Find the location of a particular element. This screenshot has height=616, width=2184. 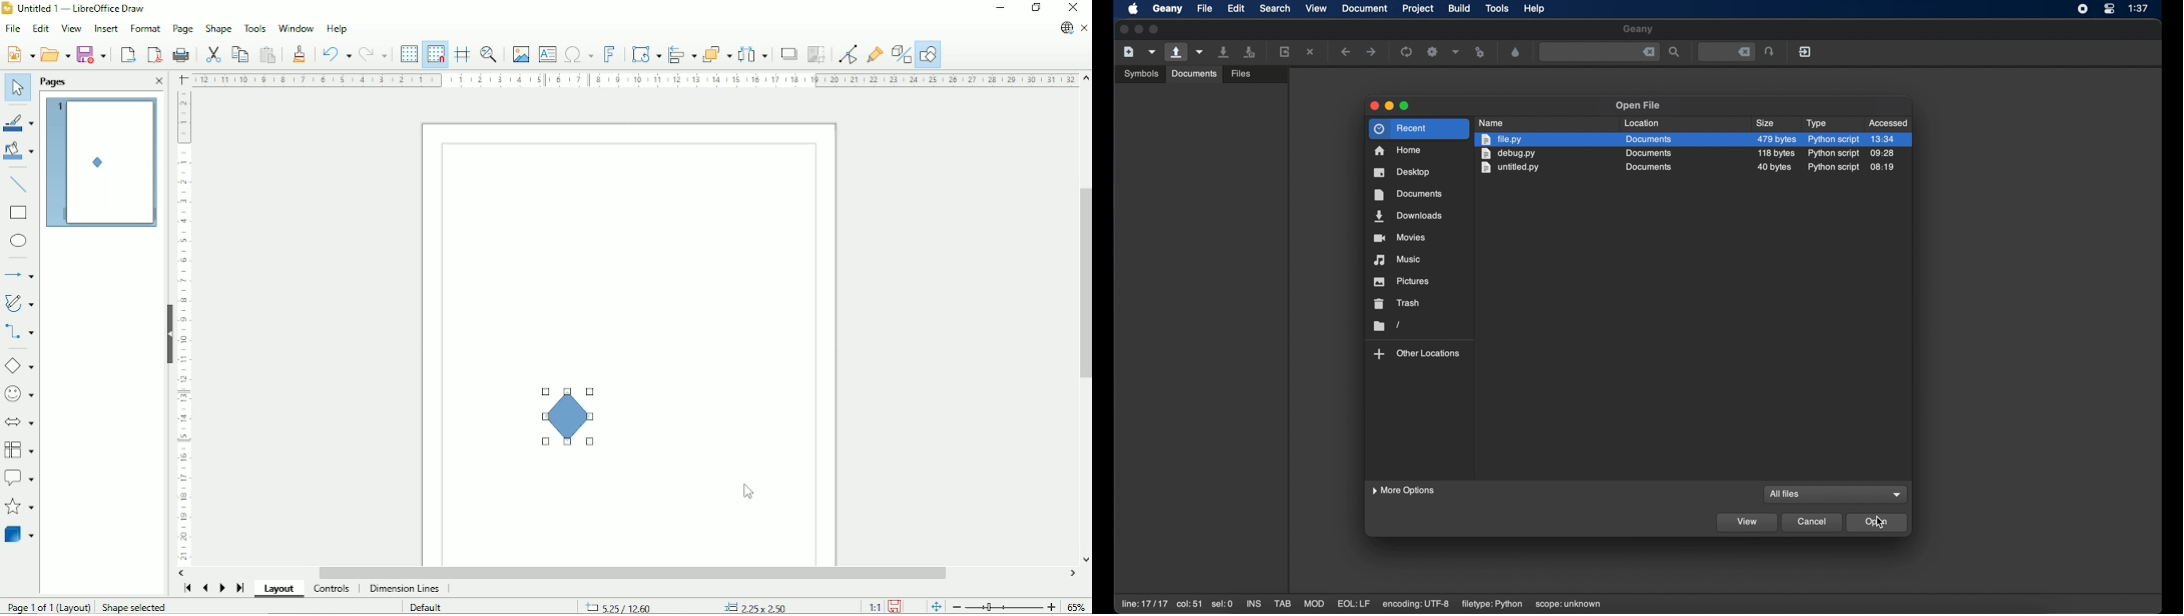

Preview is located at coordinates (103, 163).